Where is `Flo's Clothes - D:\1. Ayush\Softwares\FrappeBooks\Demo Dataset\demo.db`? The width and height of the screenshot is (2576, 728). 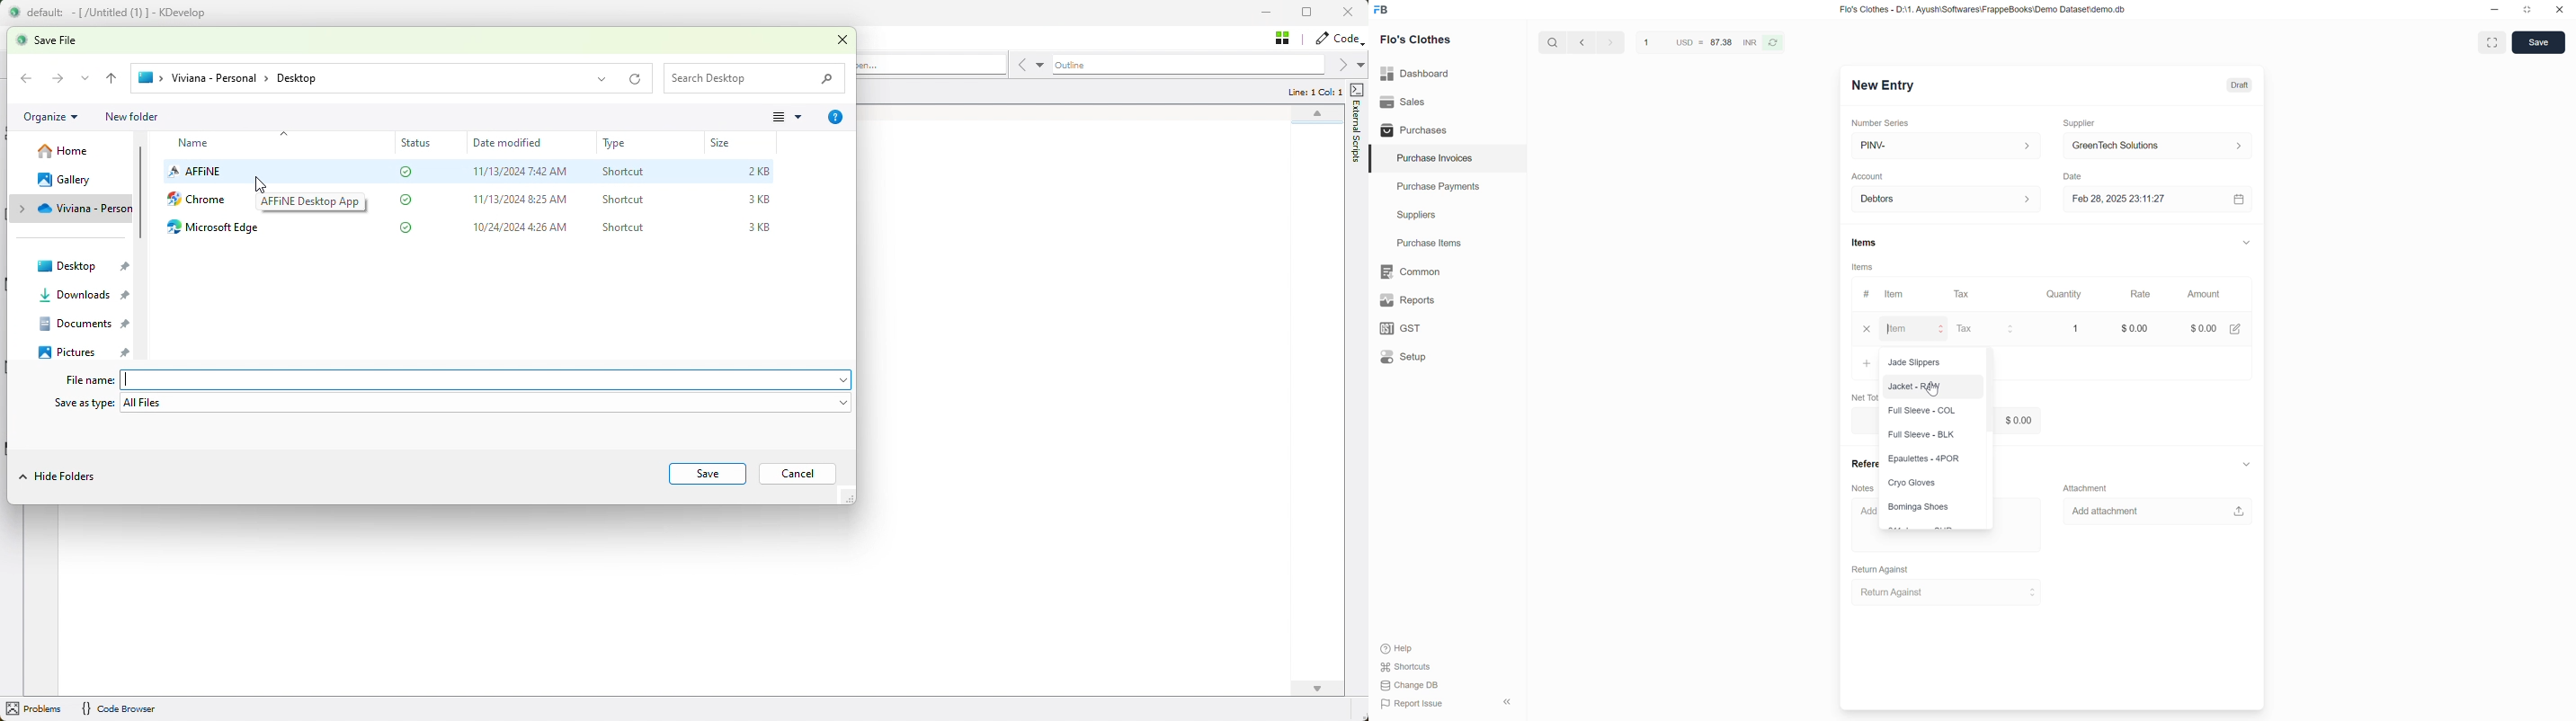
Flo's Clothes - D:\1. Ayush\Softwares\FrappeBooks\Demo Dataset\demo.db is located at coordinates (1983, 9).